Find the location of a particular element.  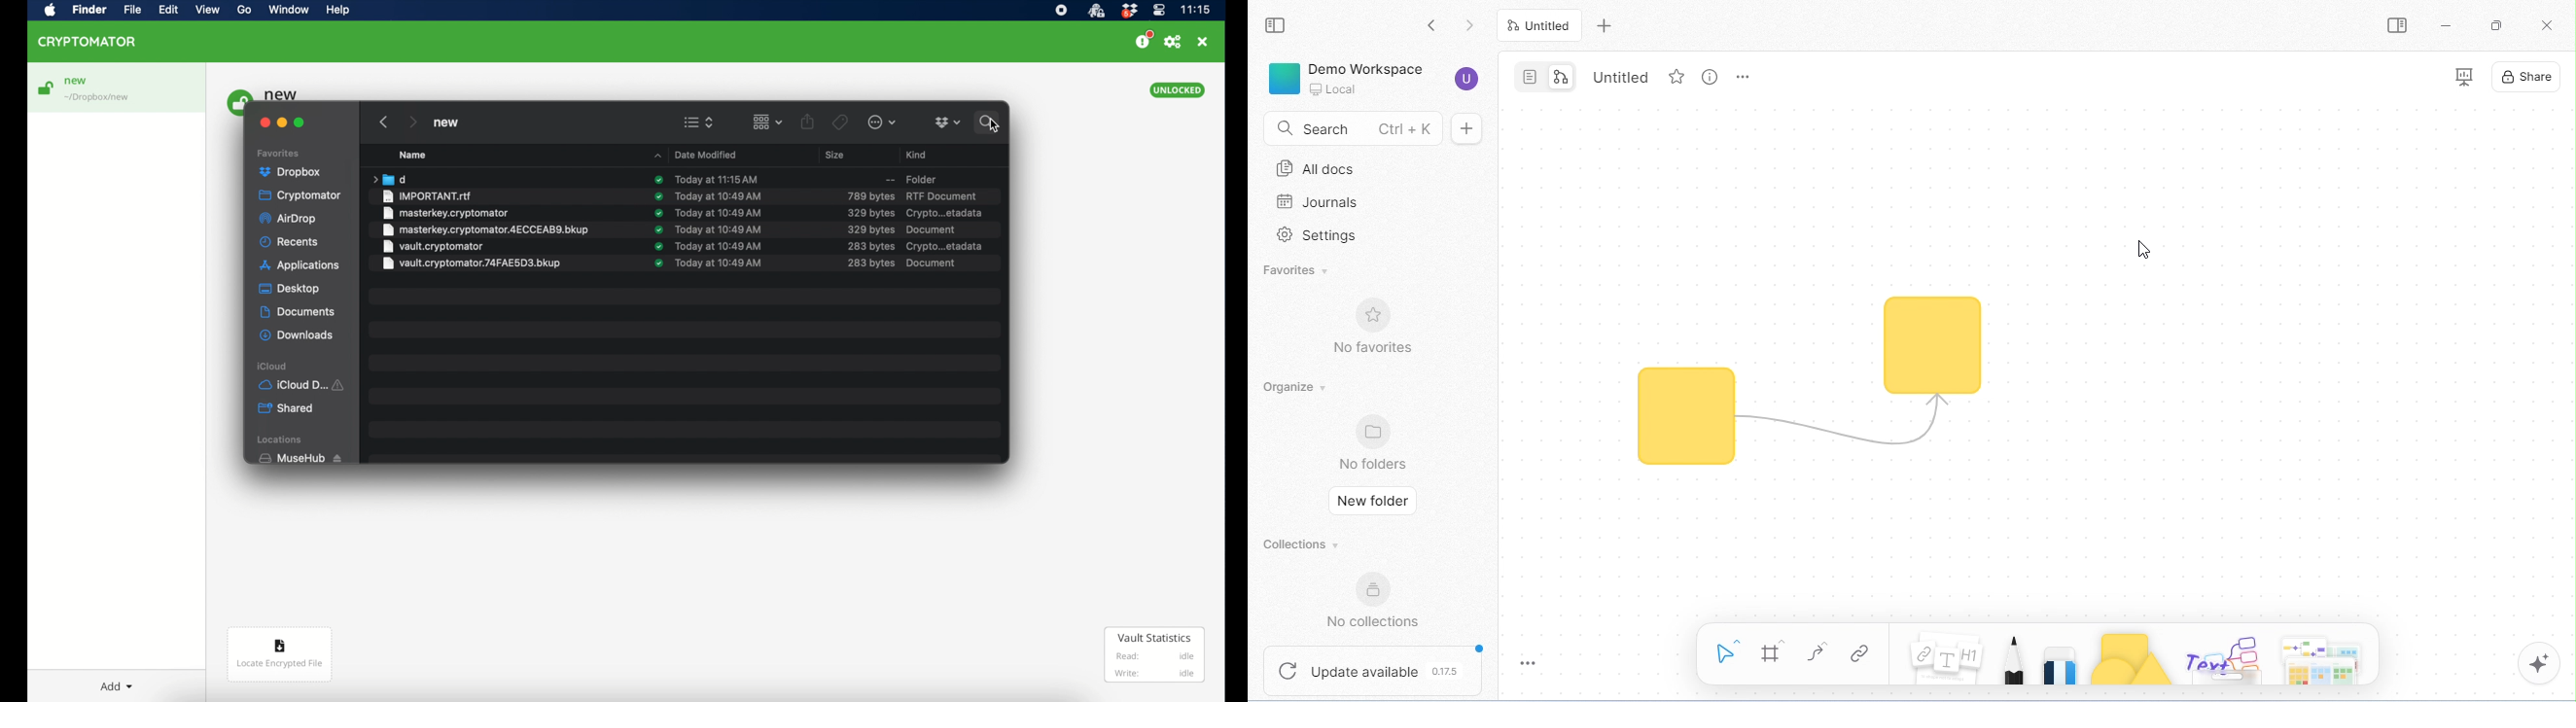

screen recorder music is located at coordinates (1062, 10).